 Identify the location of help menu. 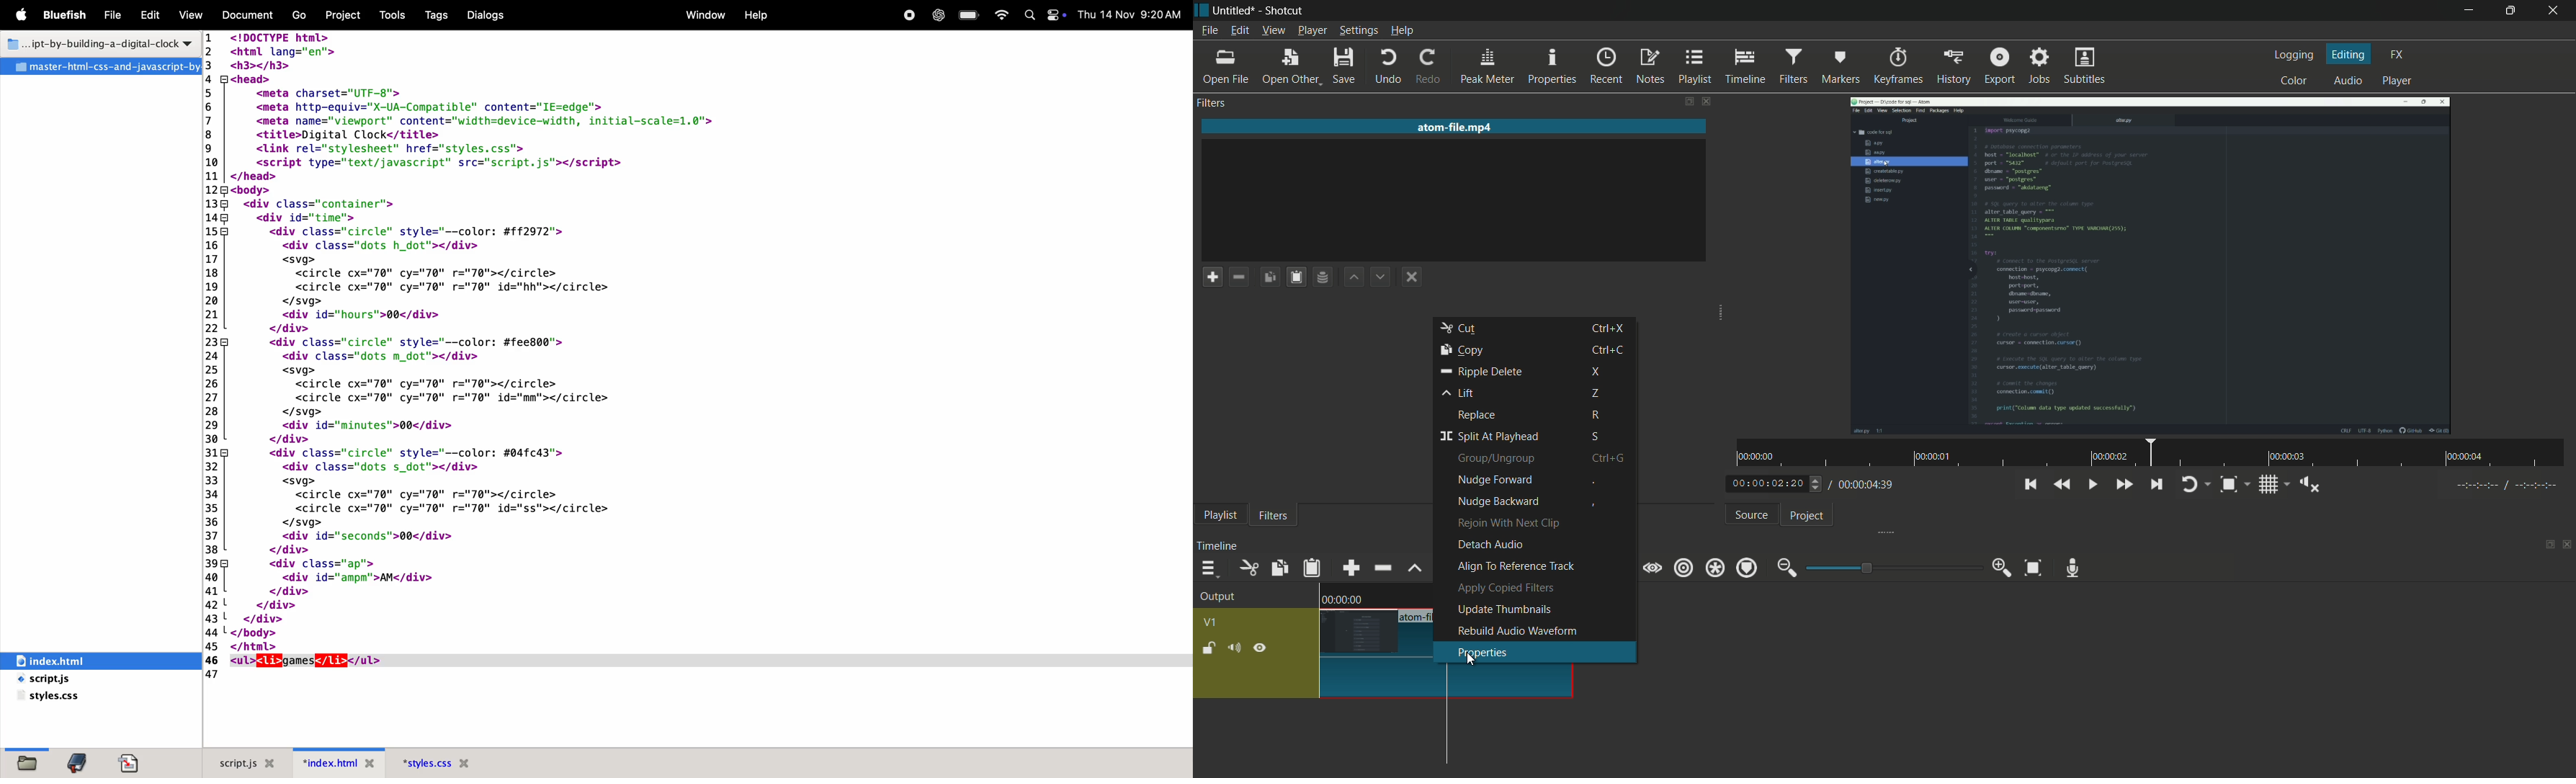
(1403, 30).